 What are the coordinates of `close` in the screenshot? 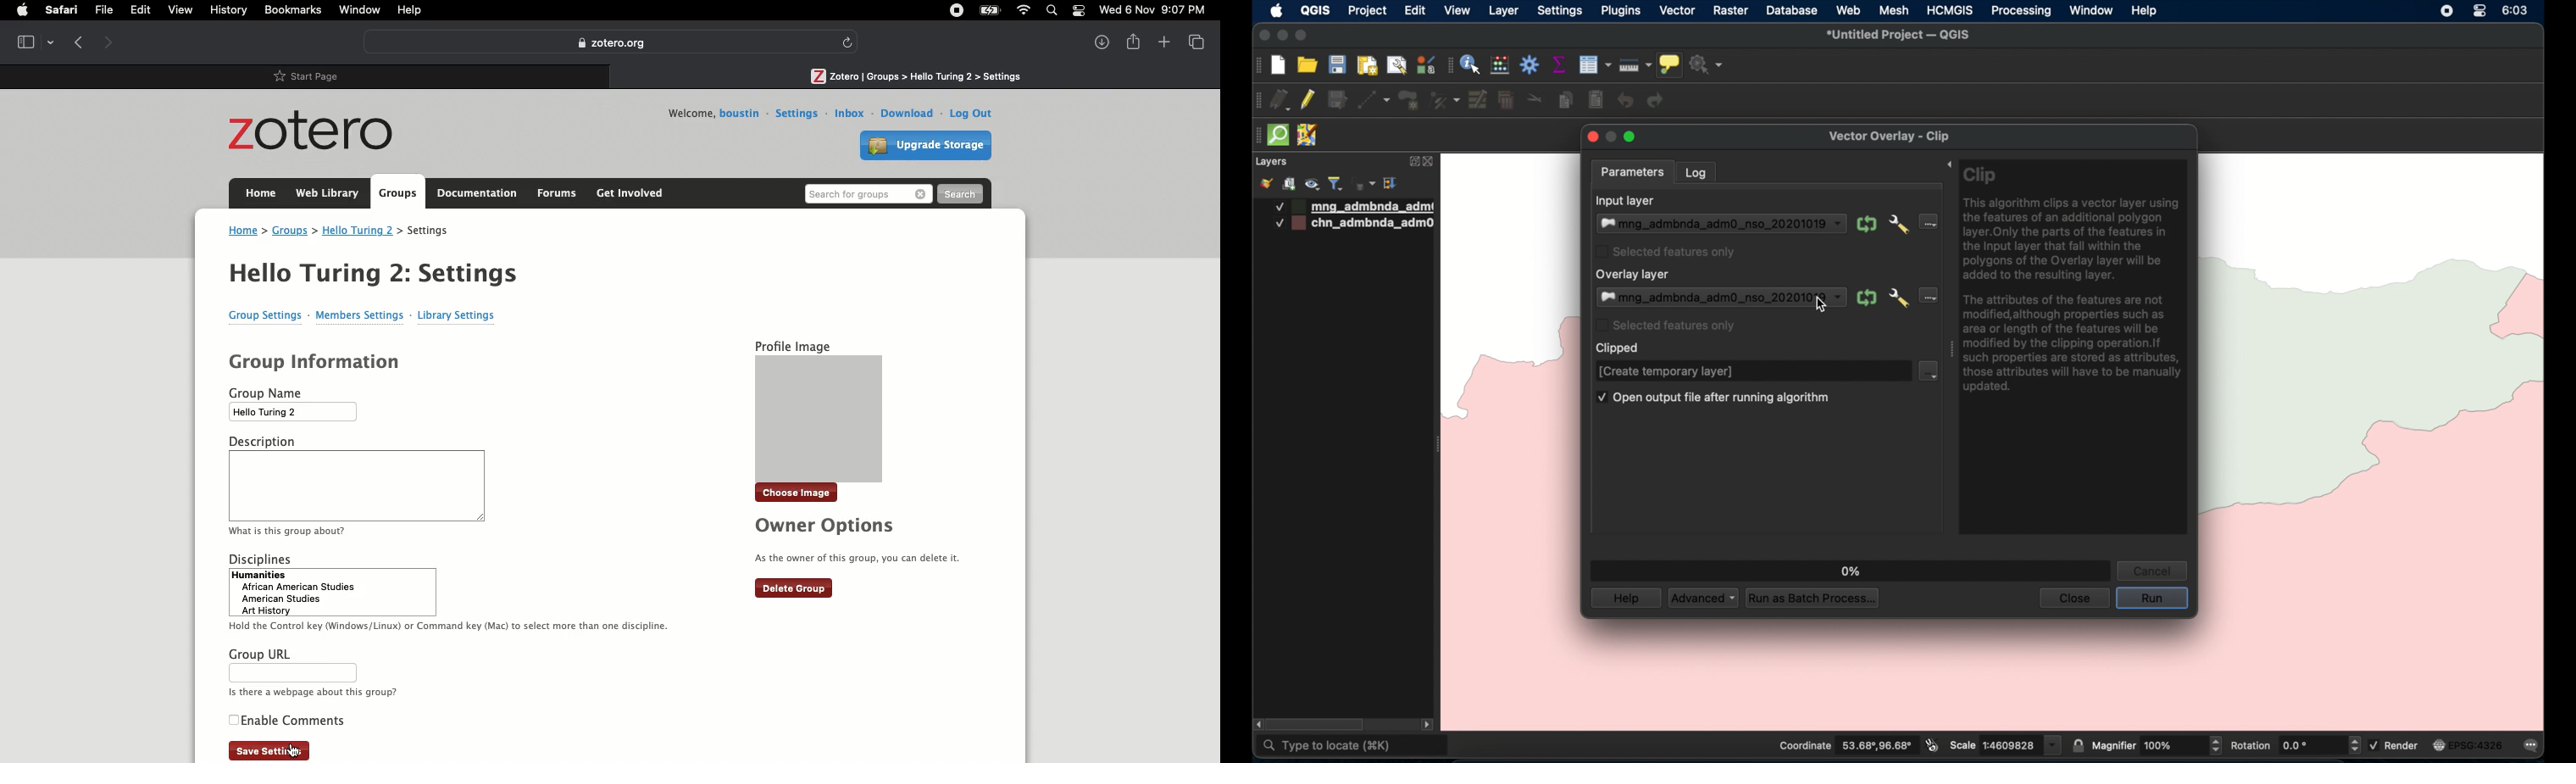 It's located at (1431, 162).